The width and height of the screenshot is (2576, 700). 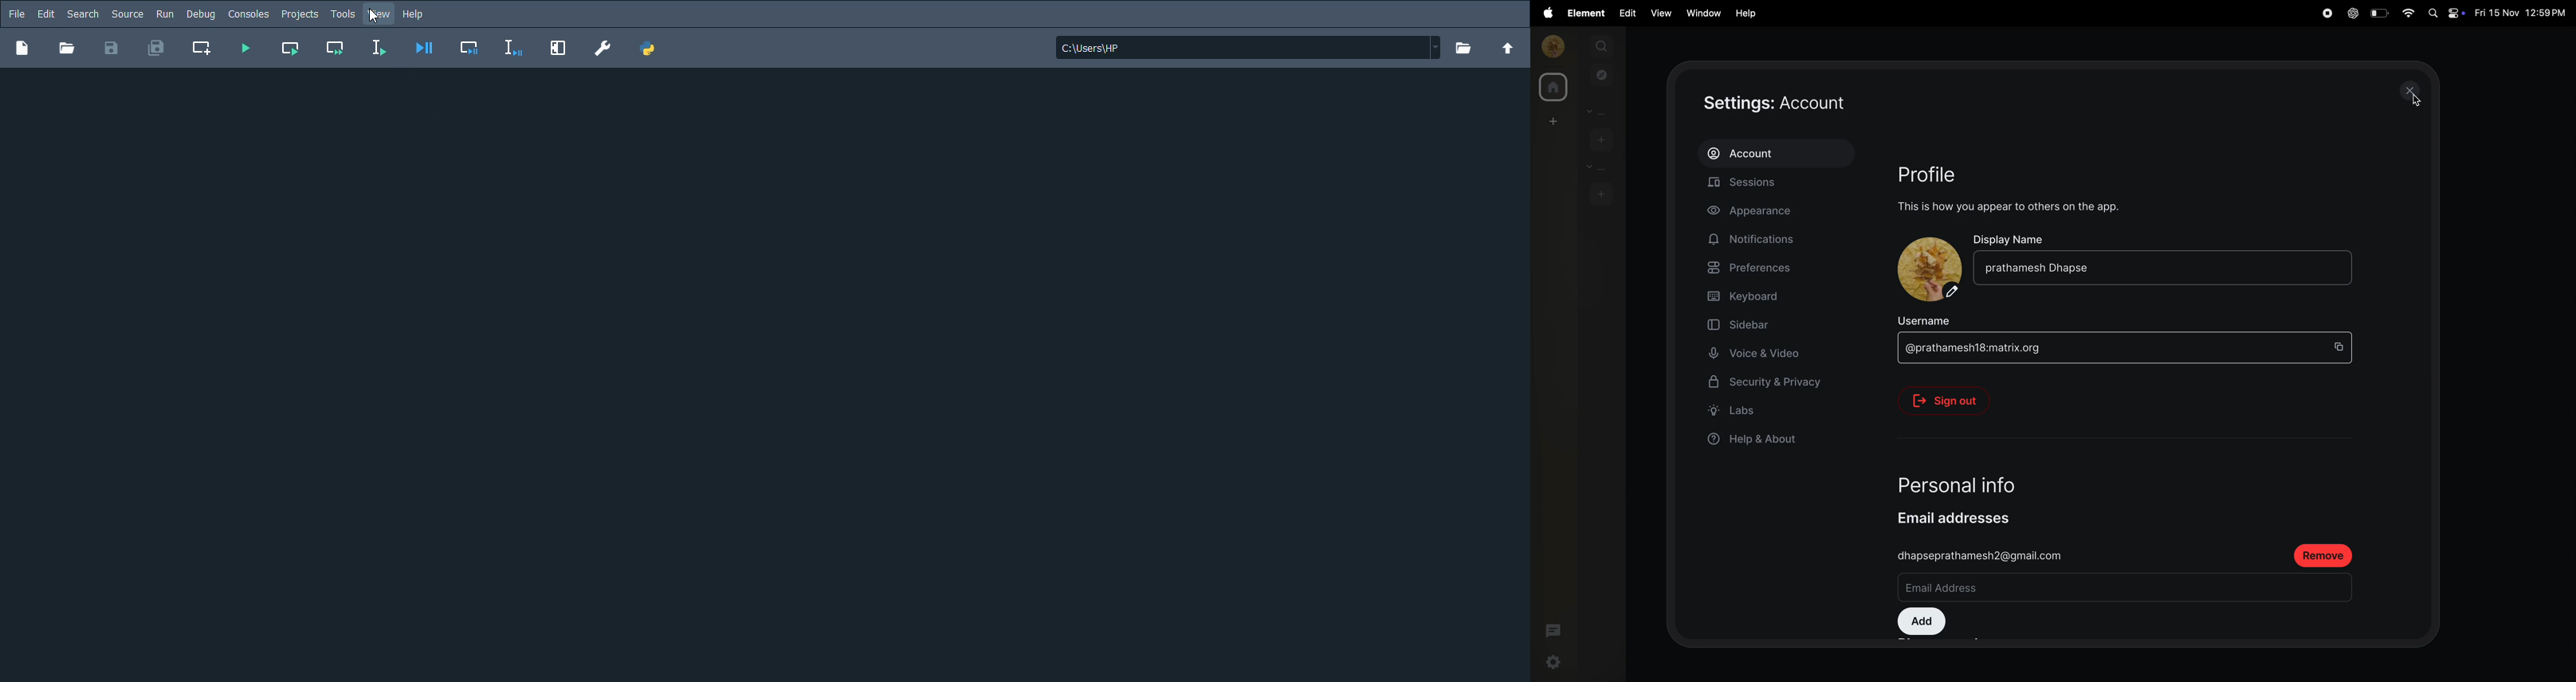 What do you see at coordinates (2018, 207) in the screenshot?
I see `this is how you appear on other app` at bounding box center [2018, 207].